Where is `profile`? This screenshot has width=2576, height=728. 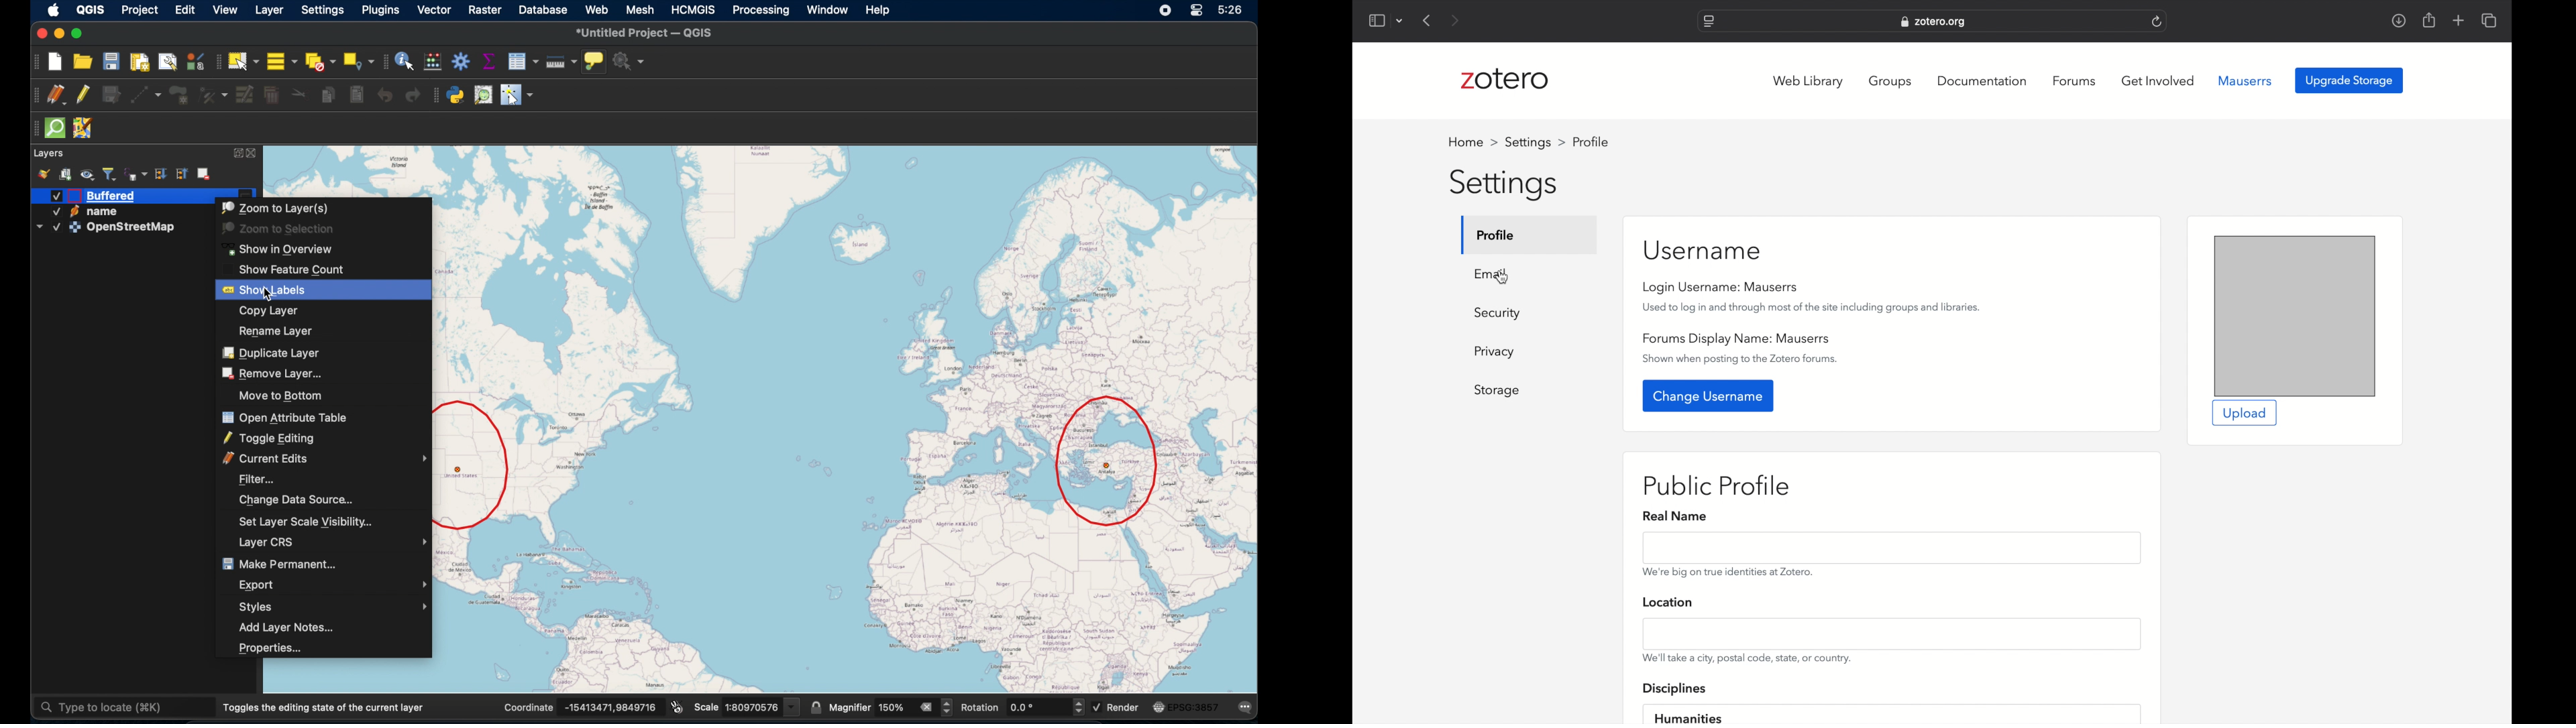
profile is located at coordinates (1497, 235).